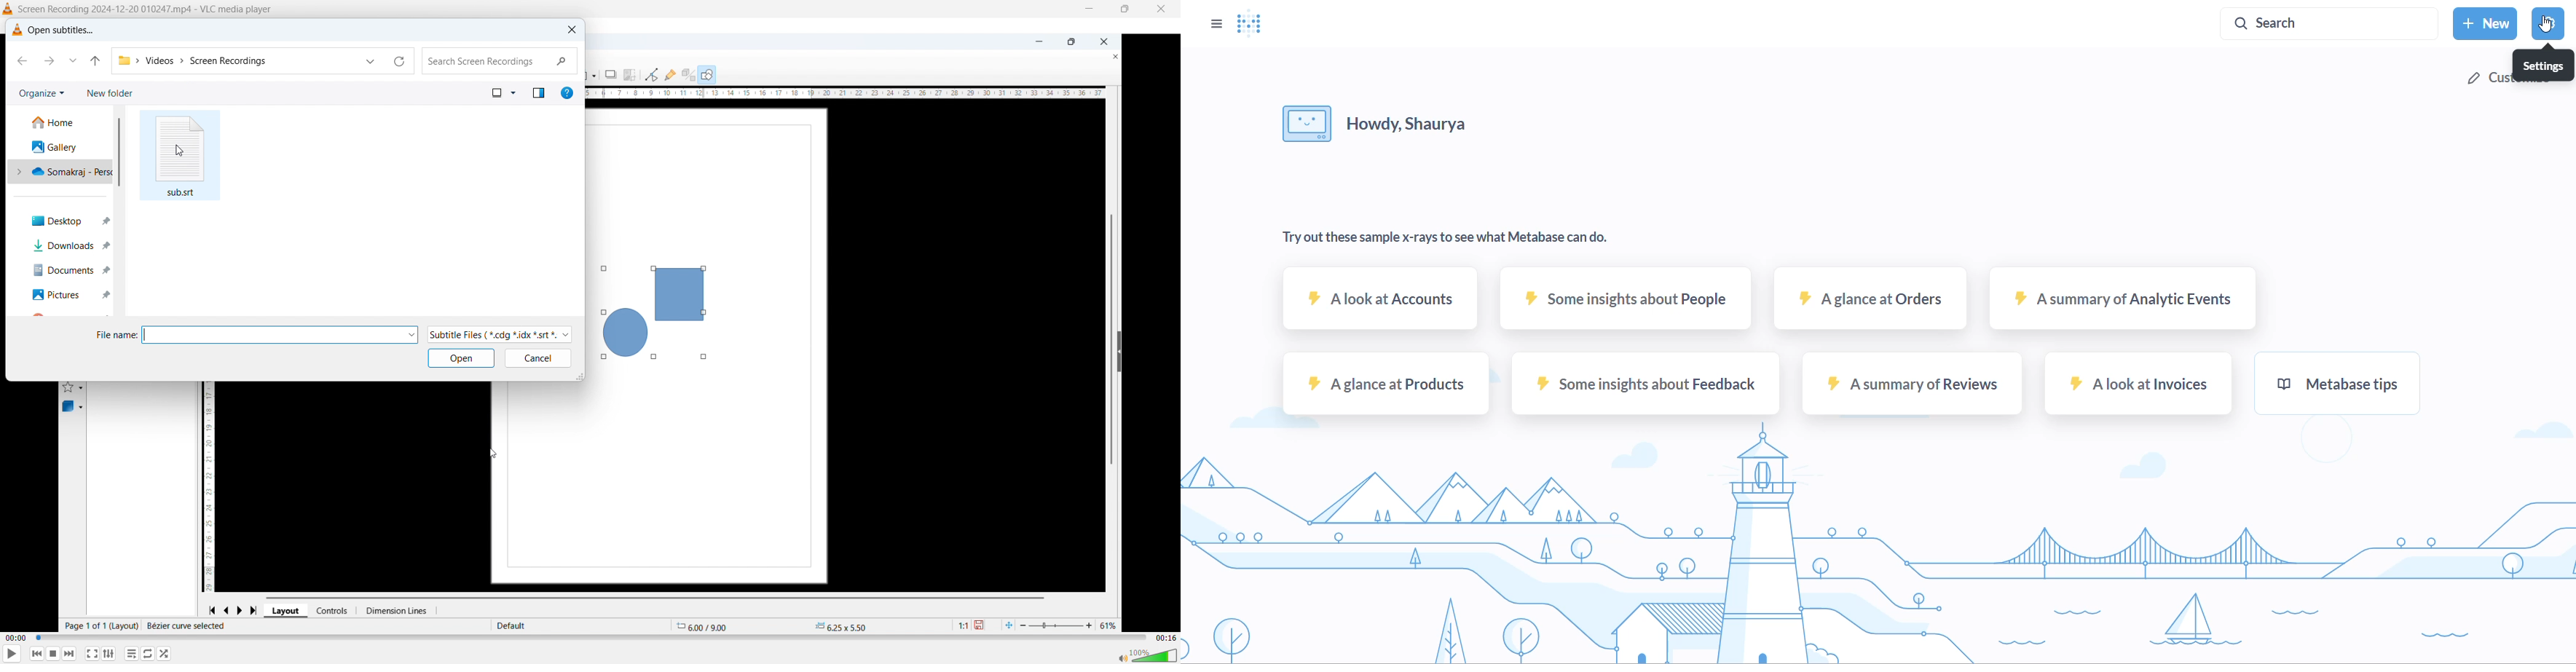  I want to click on show glue point function, so click(670, 74).